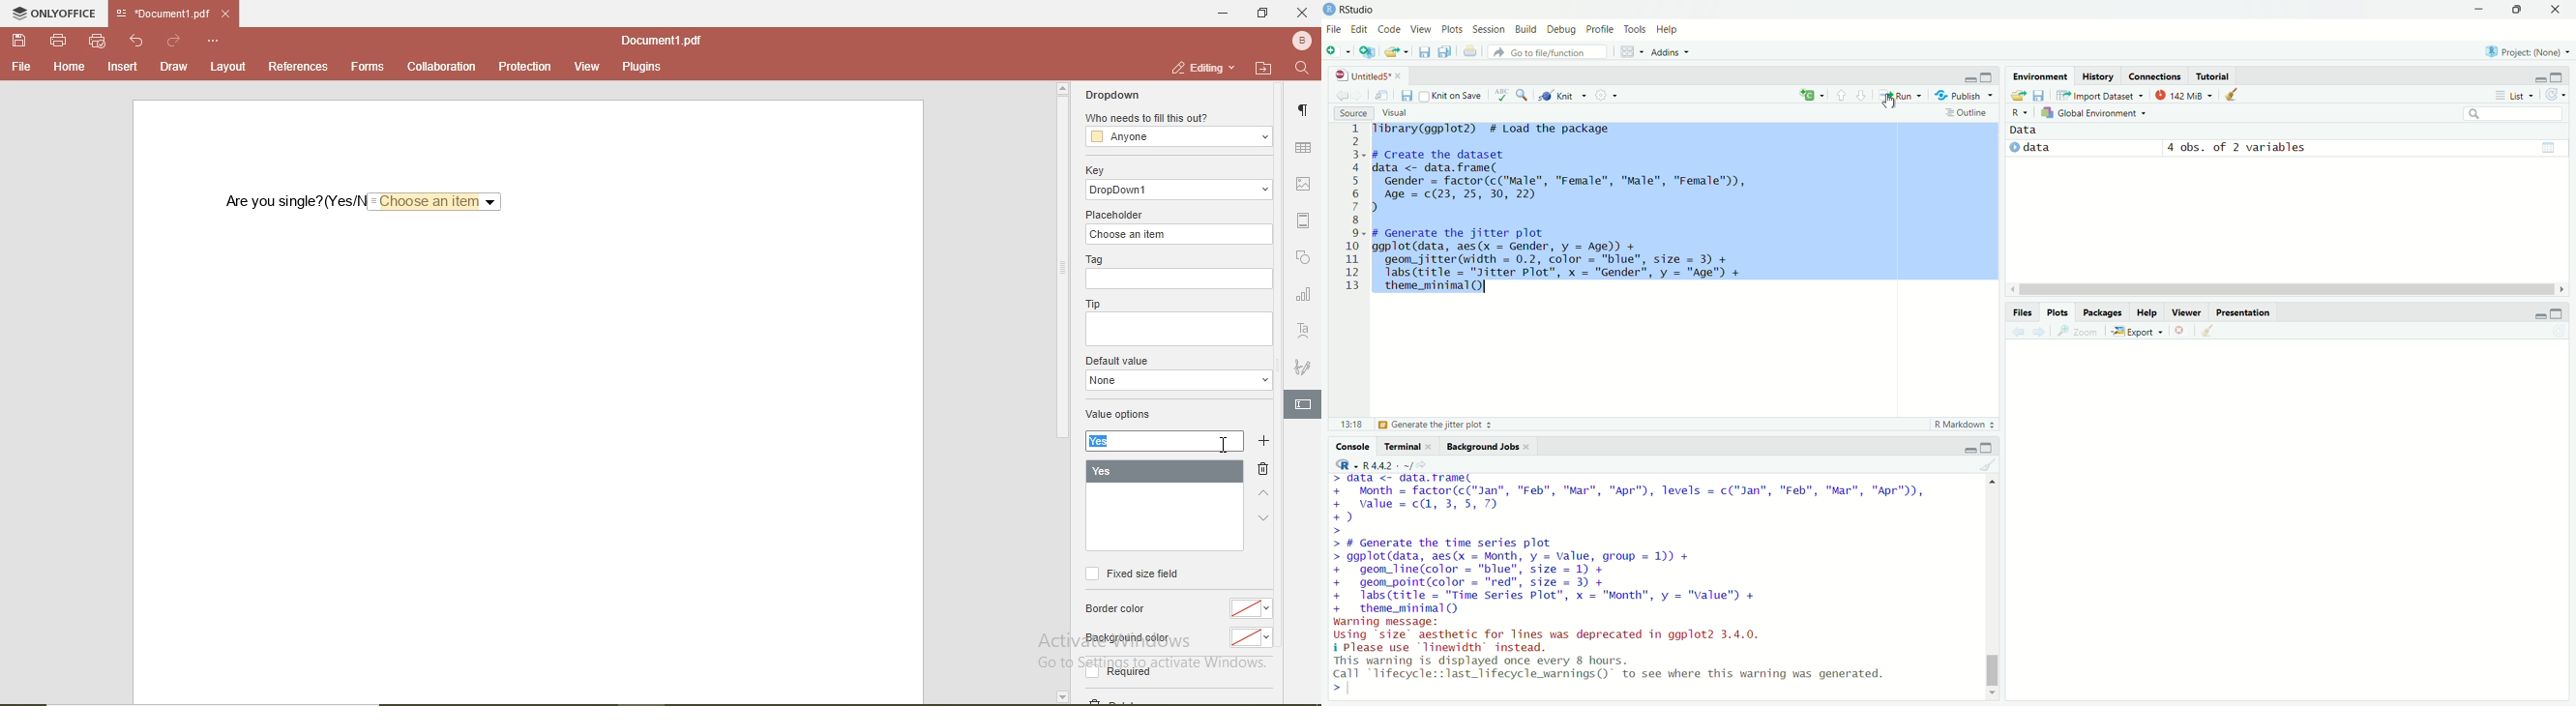  I want to click on packages, so click(2103, 312).